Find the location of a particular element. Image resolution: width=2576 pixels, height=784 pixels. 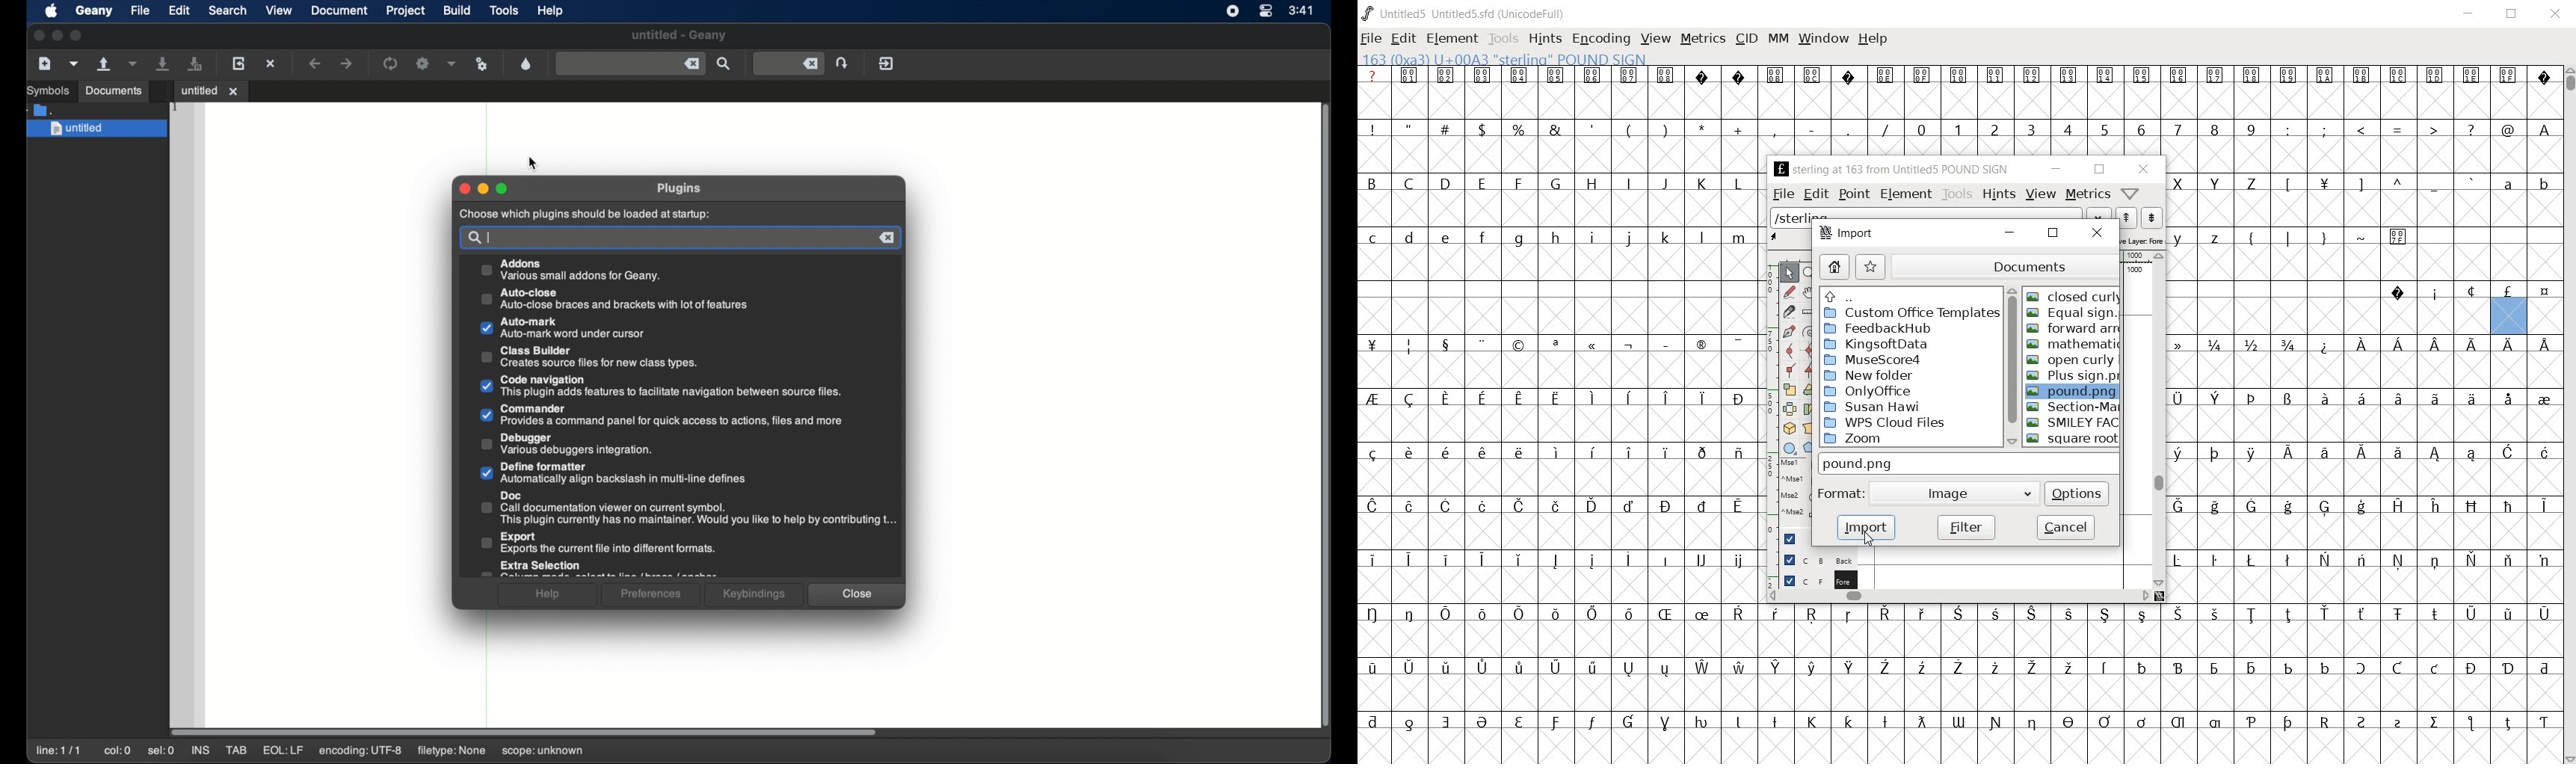

E is located at coordinates (1481, 183).